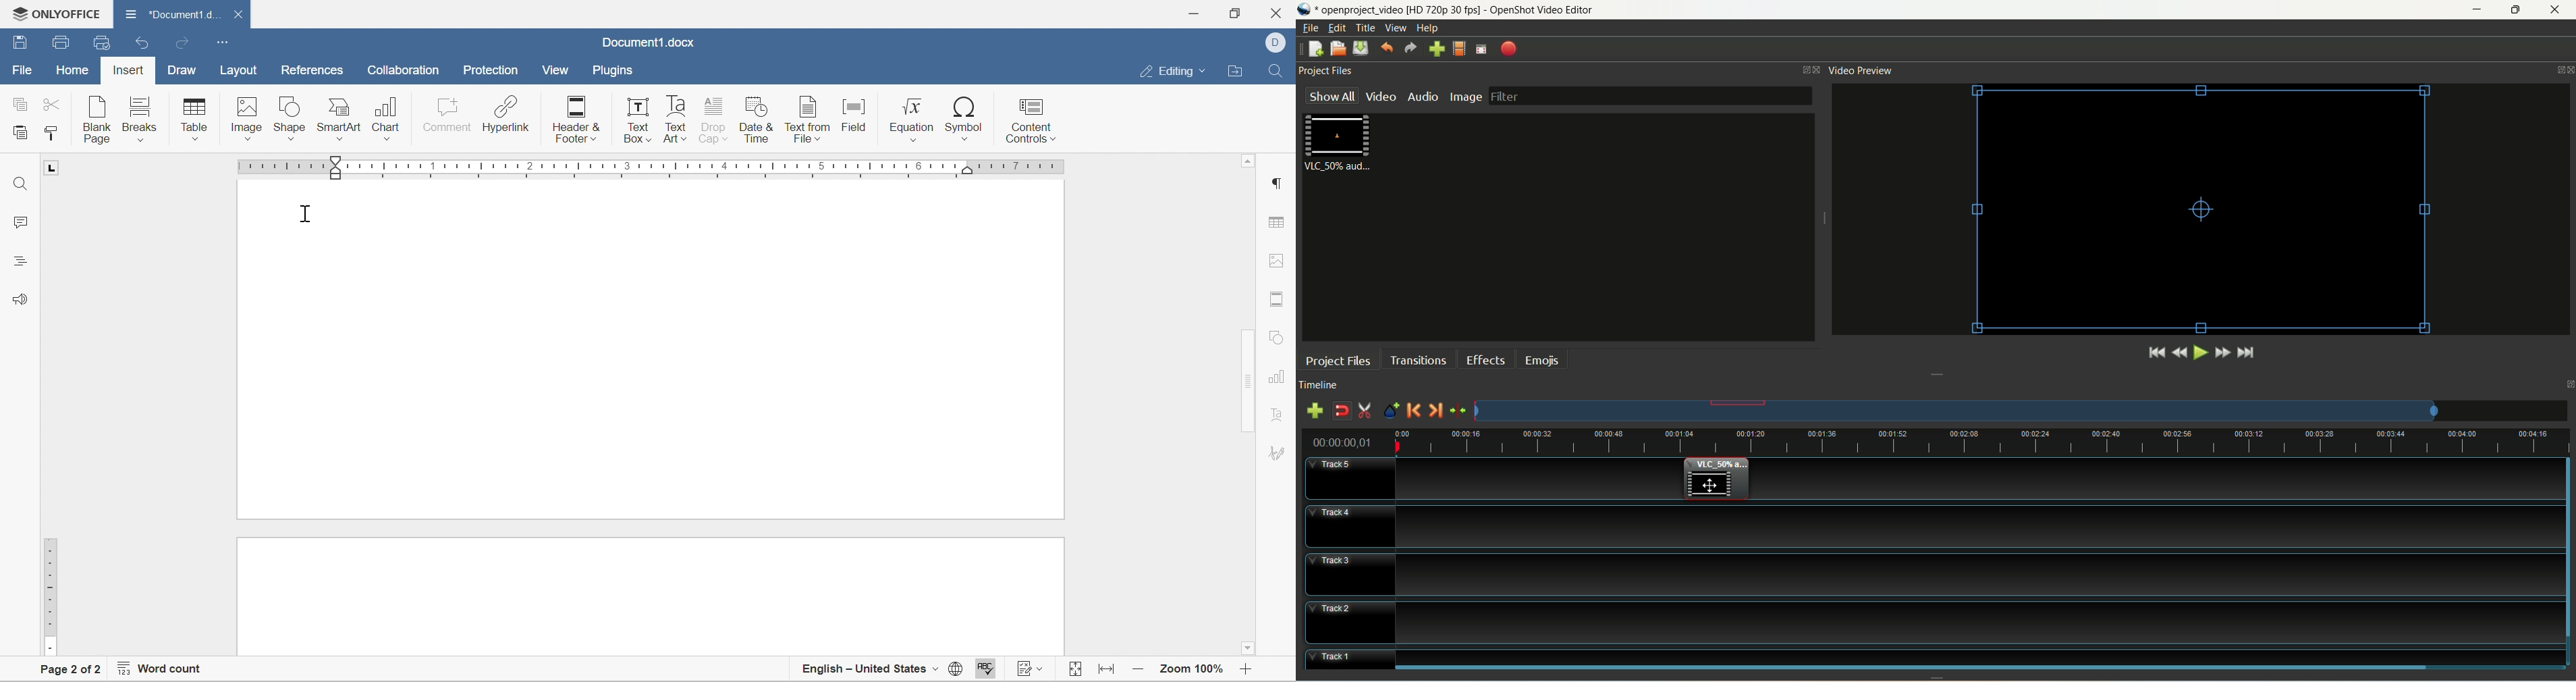  Describe the element at coordinates (1196, 11) in the screenshot. I see `Minimize` at that location.